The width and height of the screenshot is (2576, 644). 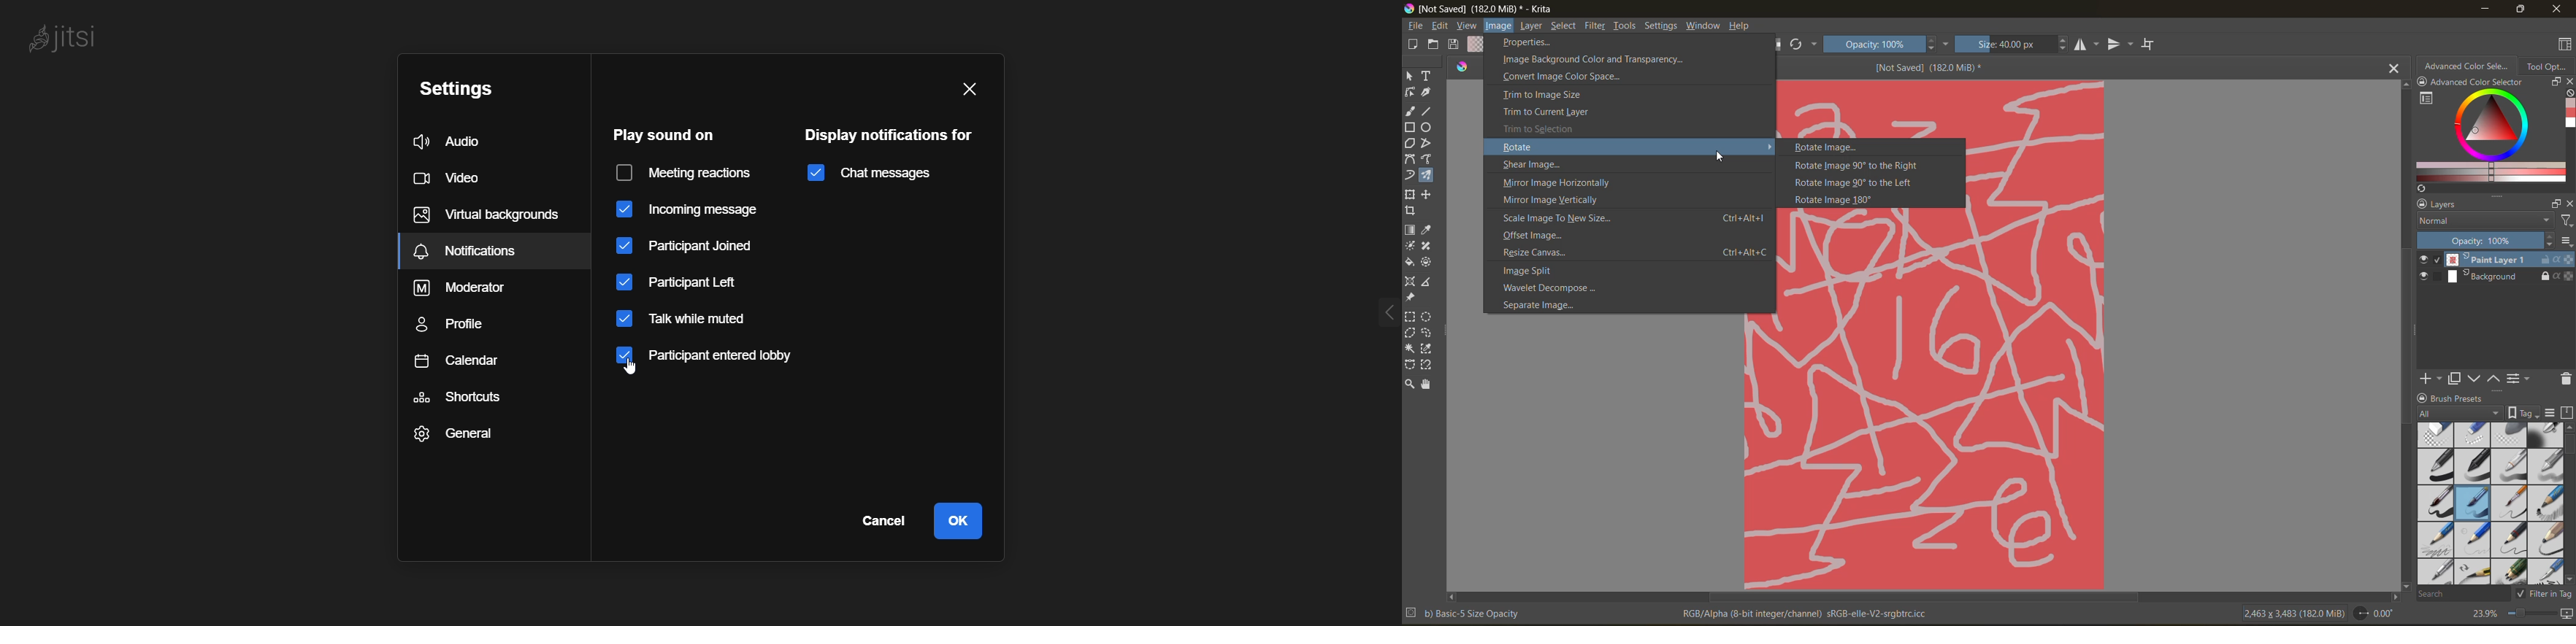 What do you see at coordinates (2154, 44) in the screenshot?
I see `wrap around mode` at bounding box center [2154, 44].